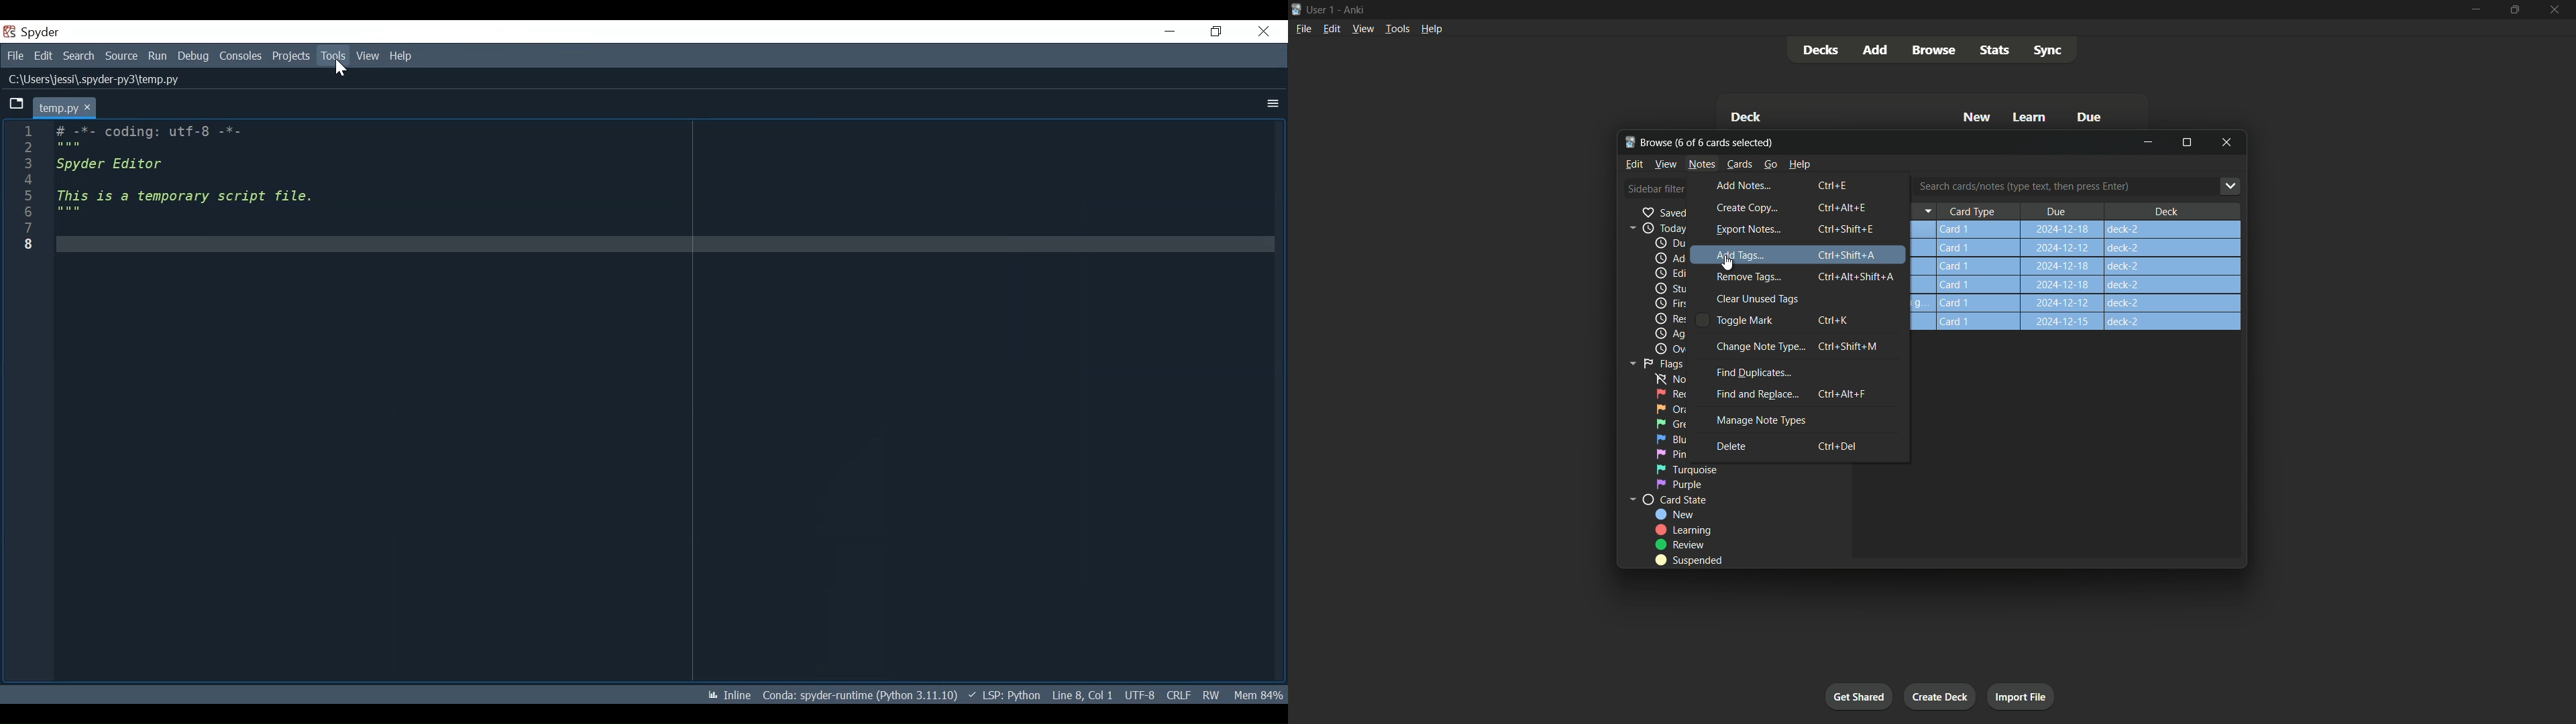  I want to click on Tools, so click(331, 56).